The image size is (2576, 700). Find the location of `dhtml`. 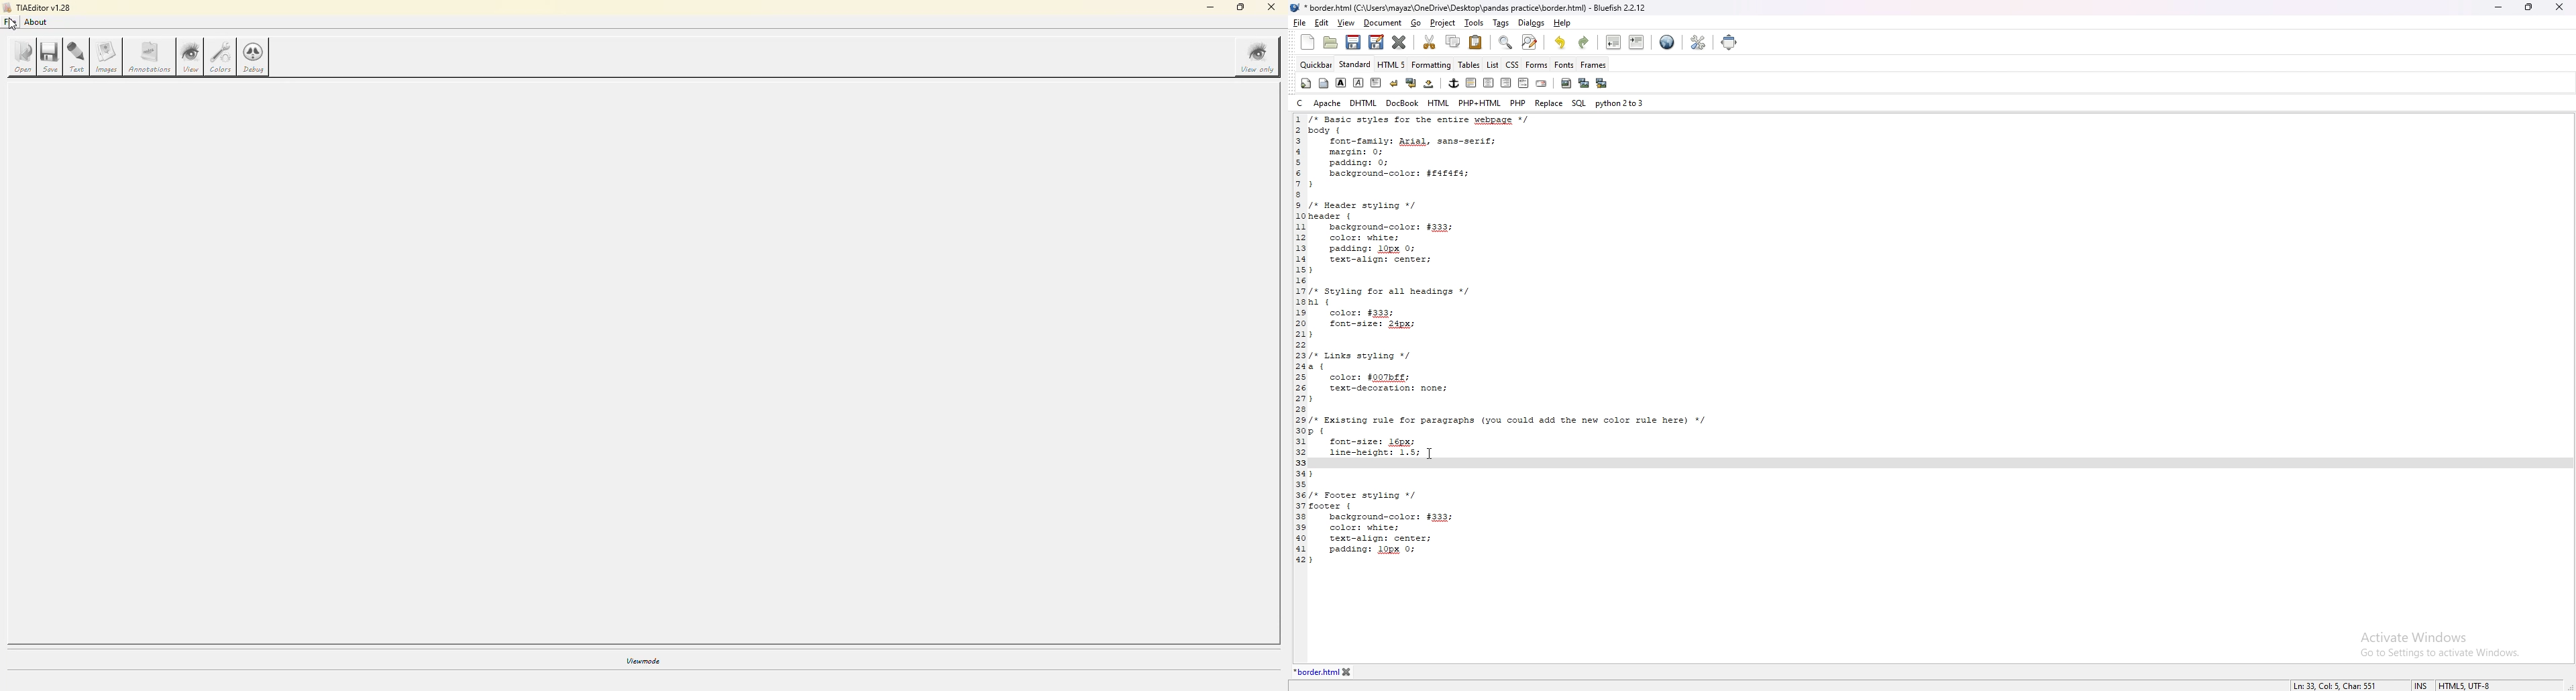

dhtml is located at coordinates (1364, 103).